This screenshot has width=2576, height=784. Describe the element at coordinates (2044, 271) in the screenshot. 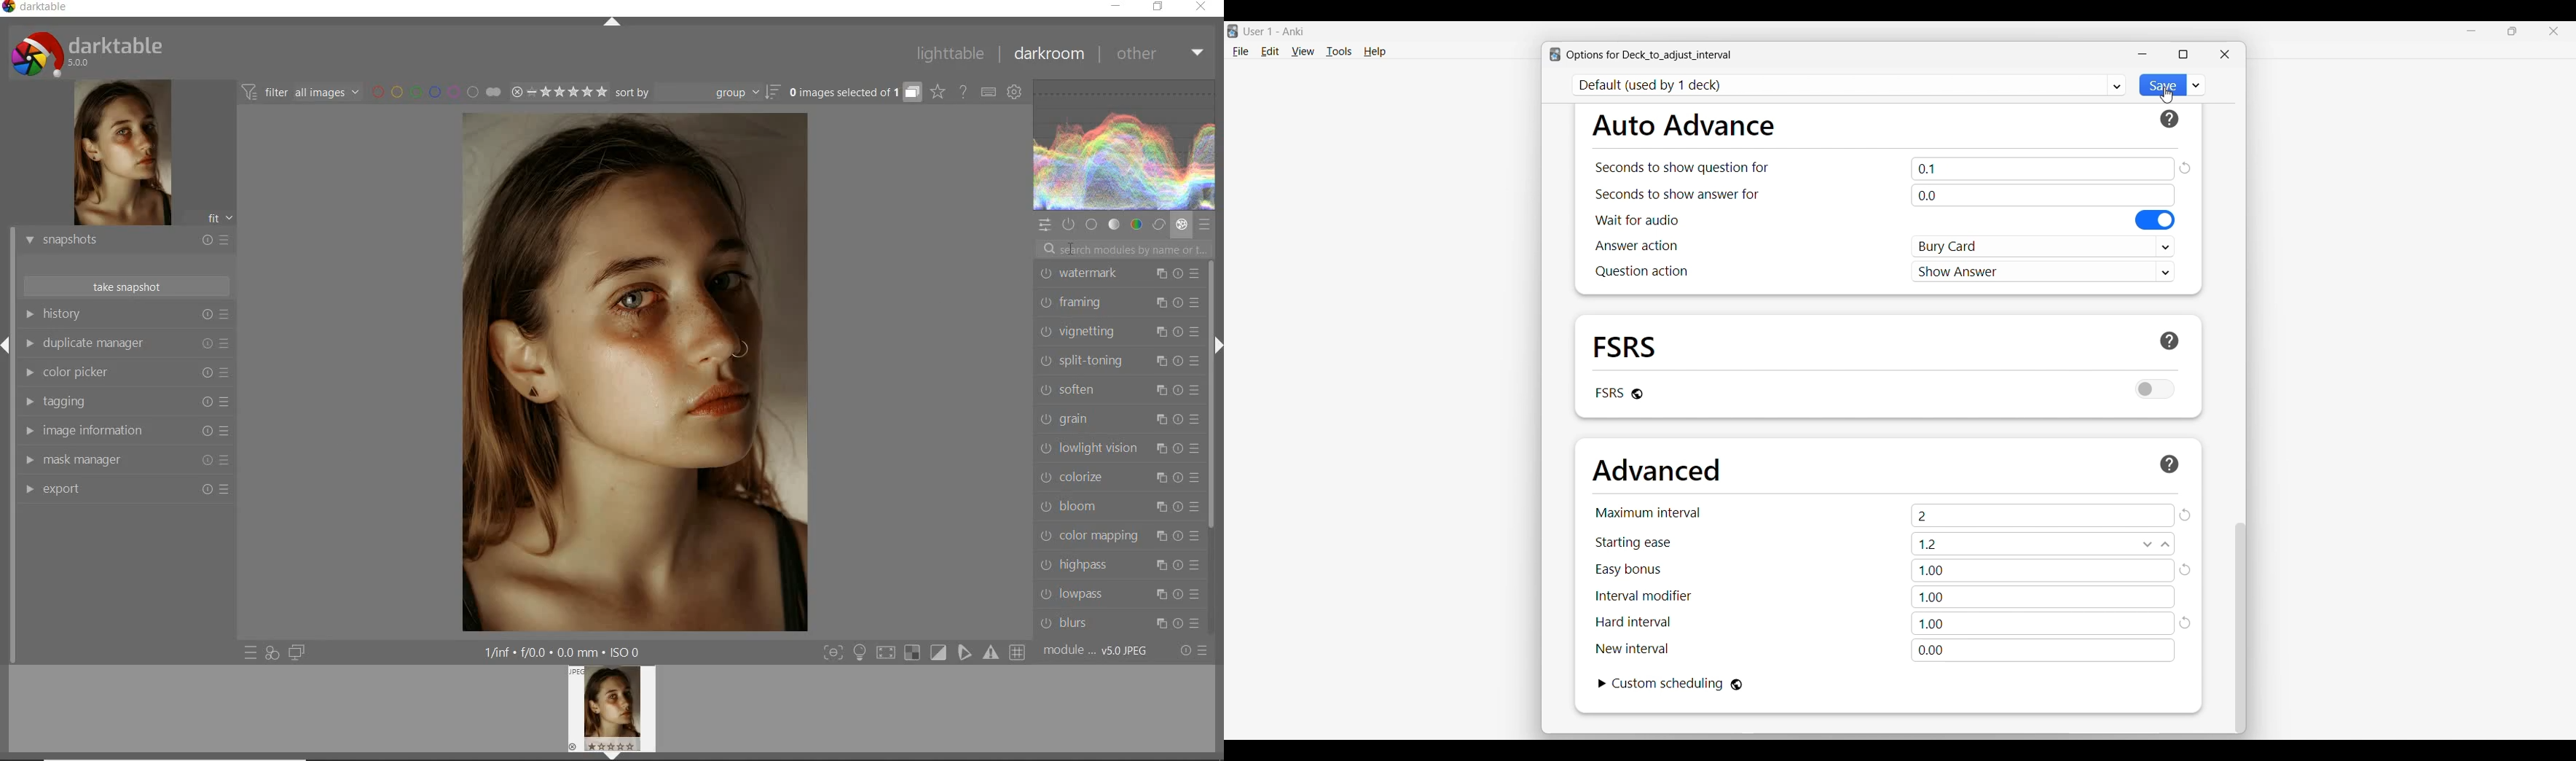

I see `Show Answer` at that location.